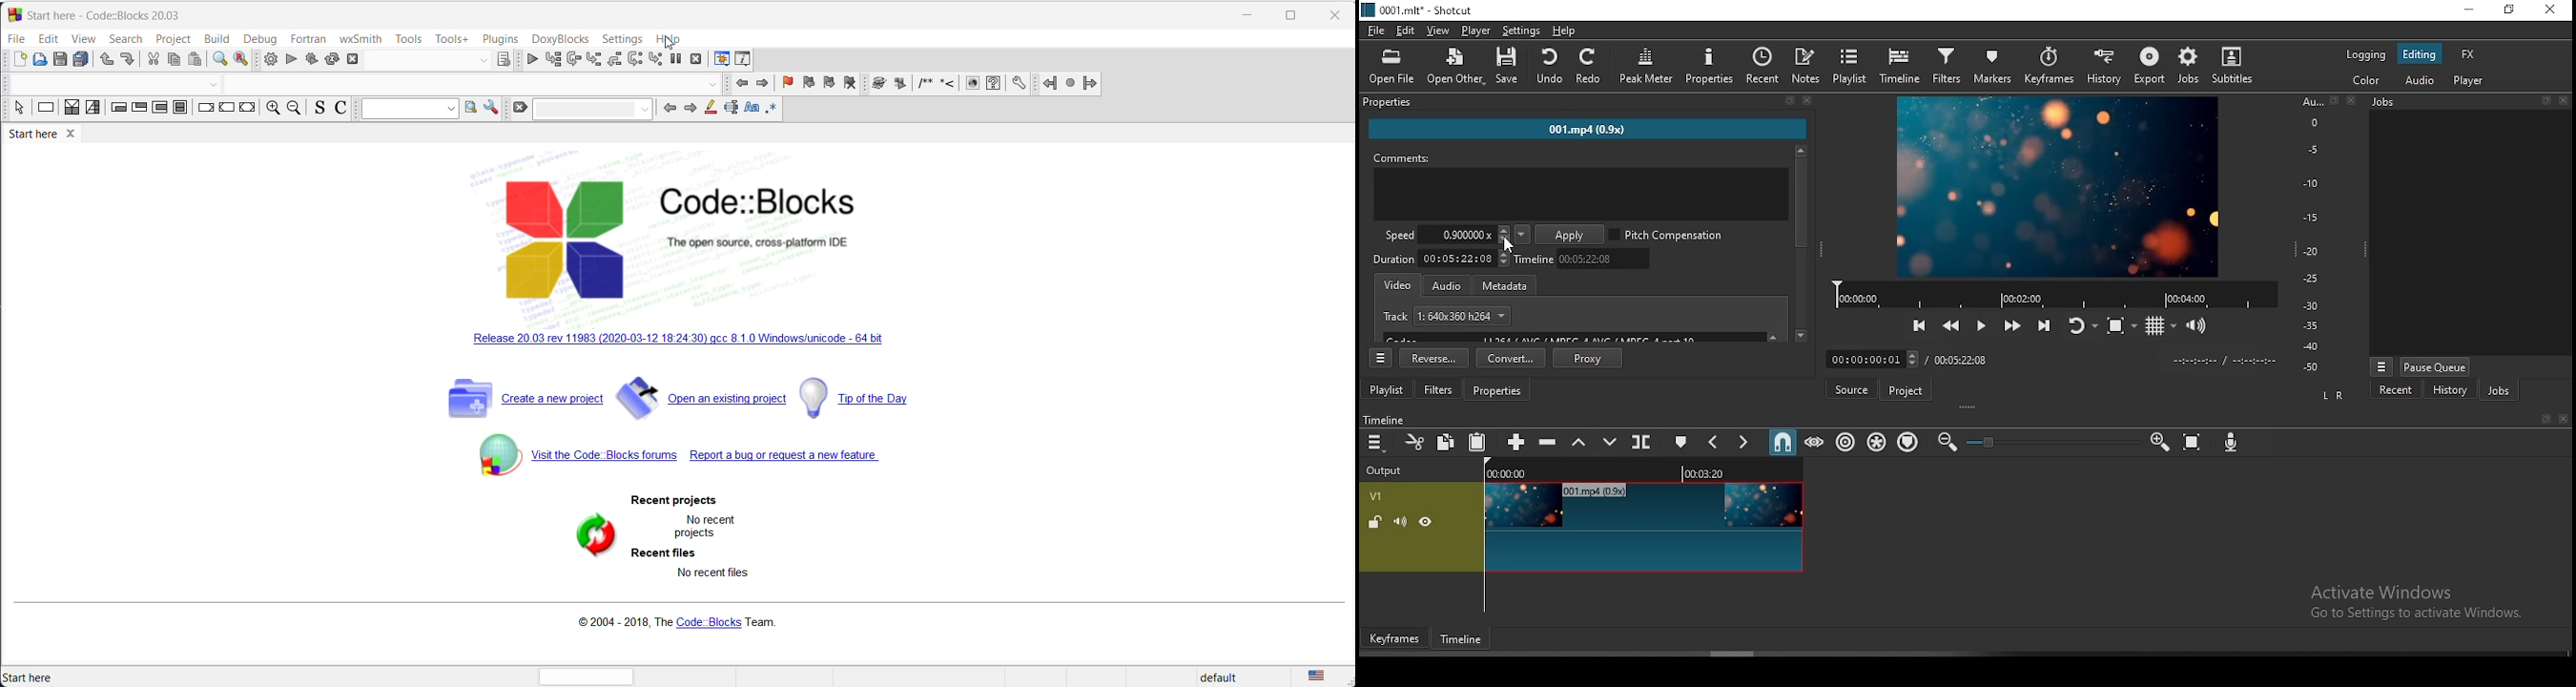 This screenshot has height=700, width=2576. Describe the element at coordinates (483, 60) in the screenshot. I see `dropdown ` at that location.